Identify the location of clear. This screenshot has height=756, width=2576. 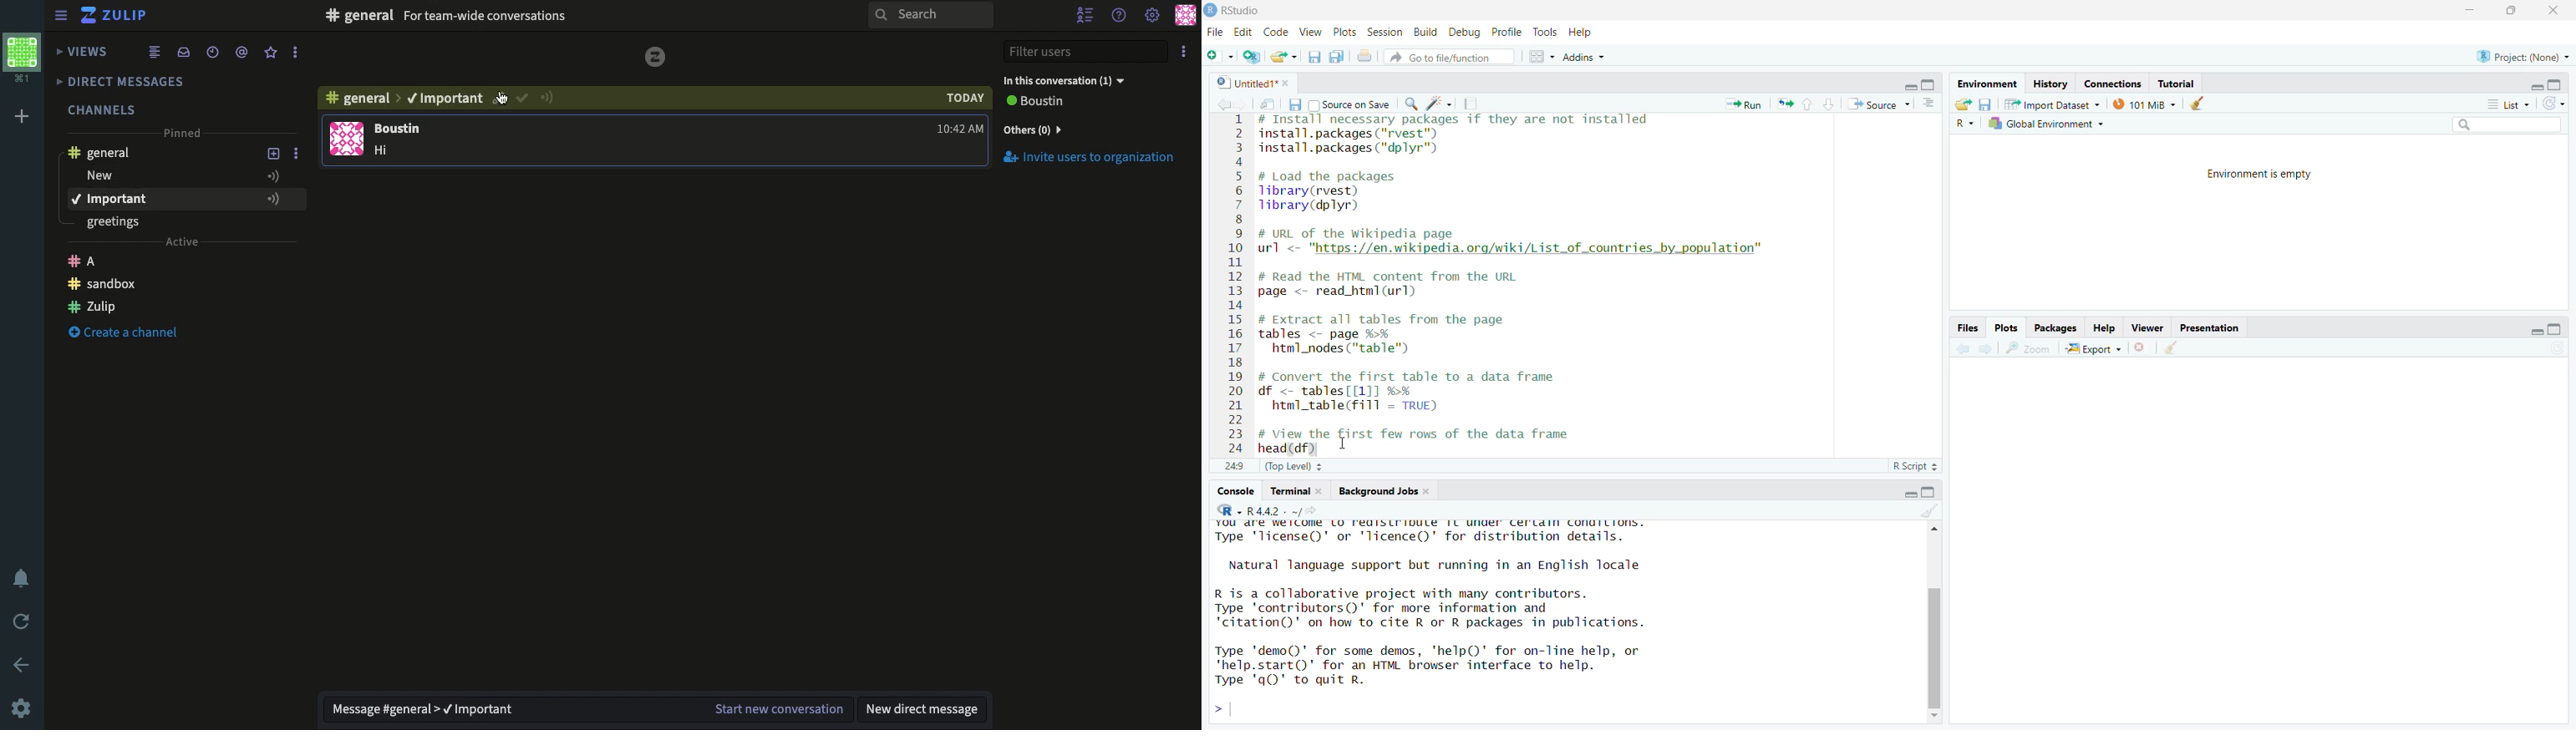
(2197, 103).